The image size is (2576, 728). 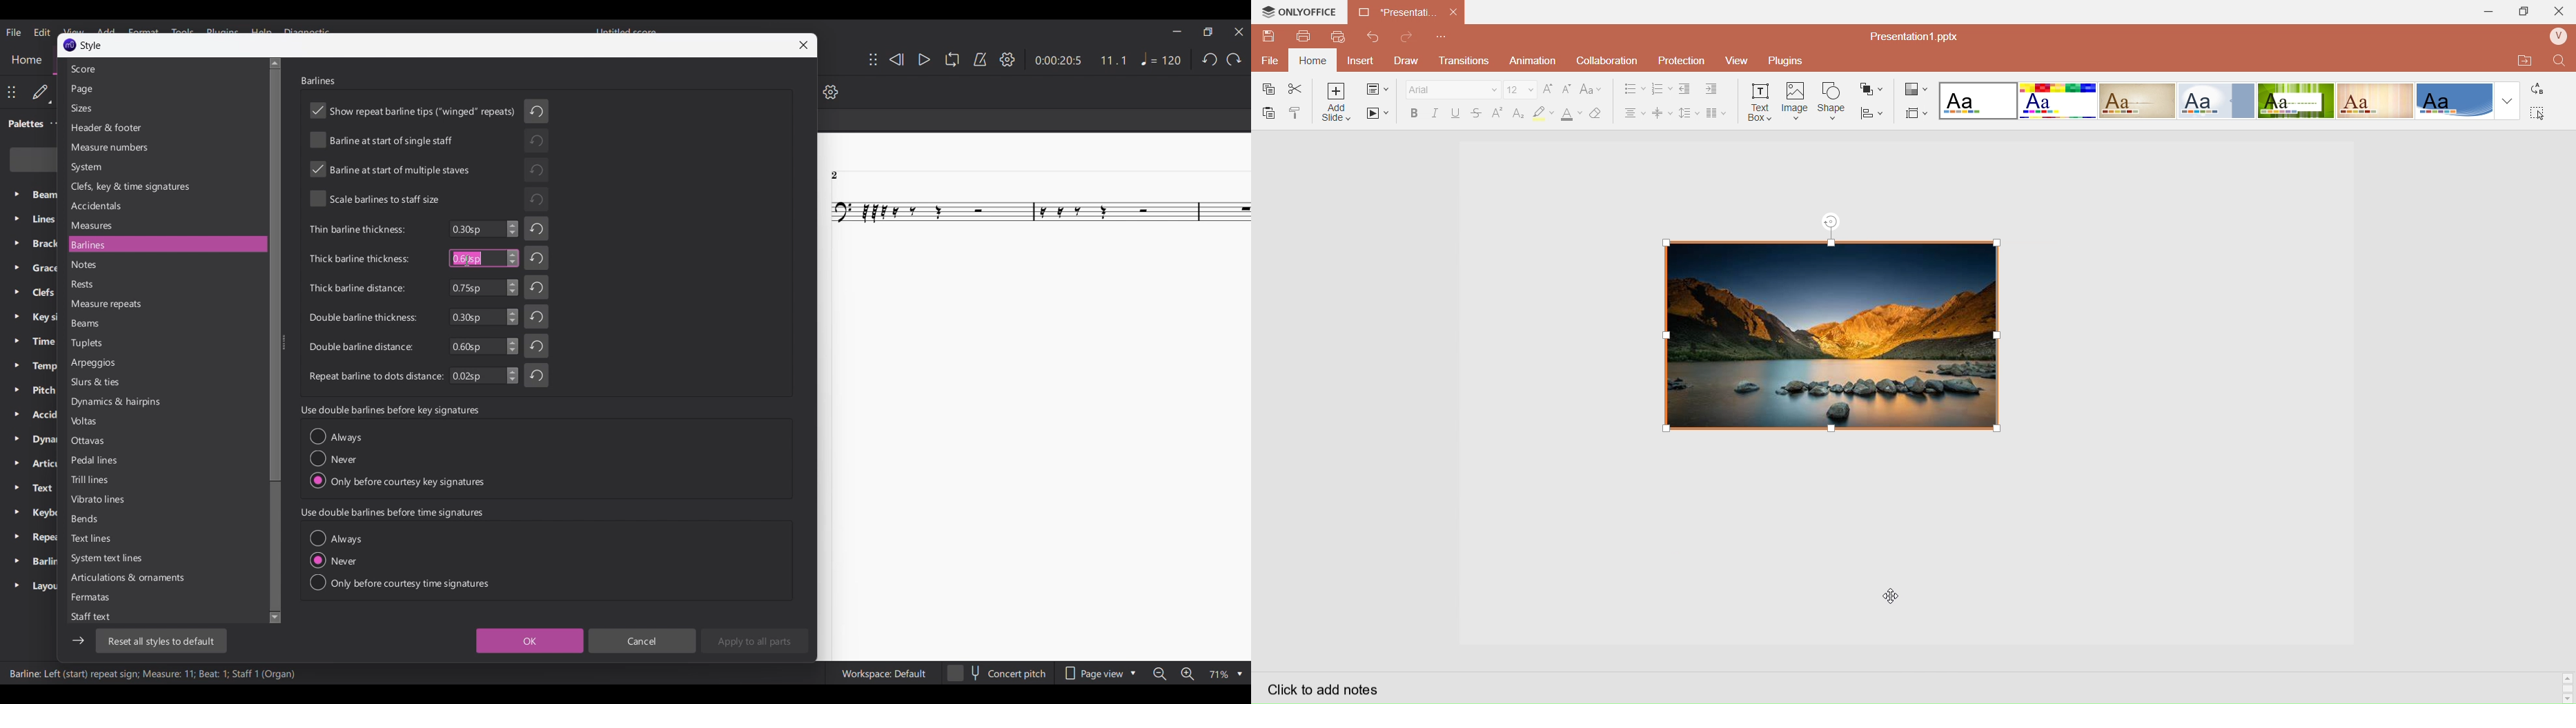 What do you see at coordinates (392, 513) in the screenshot?
I see `Section title` at bounding box center [392, 513].